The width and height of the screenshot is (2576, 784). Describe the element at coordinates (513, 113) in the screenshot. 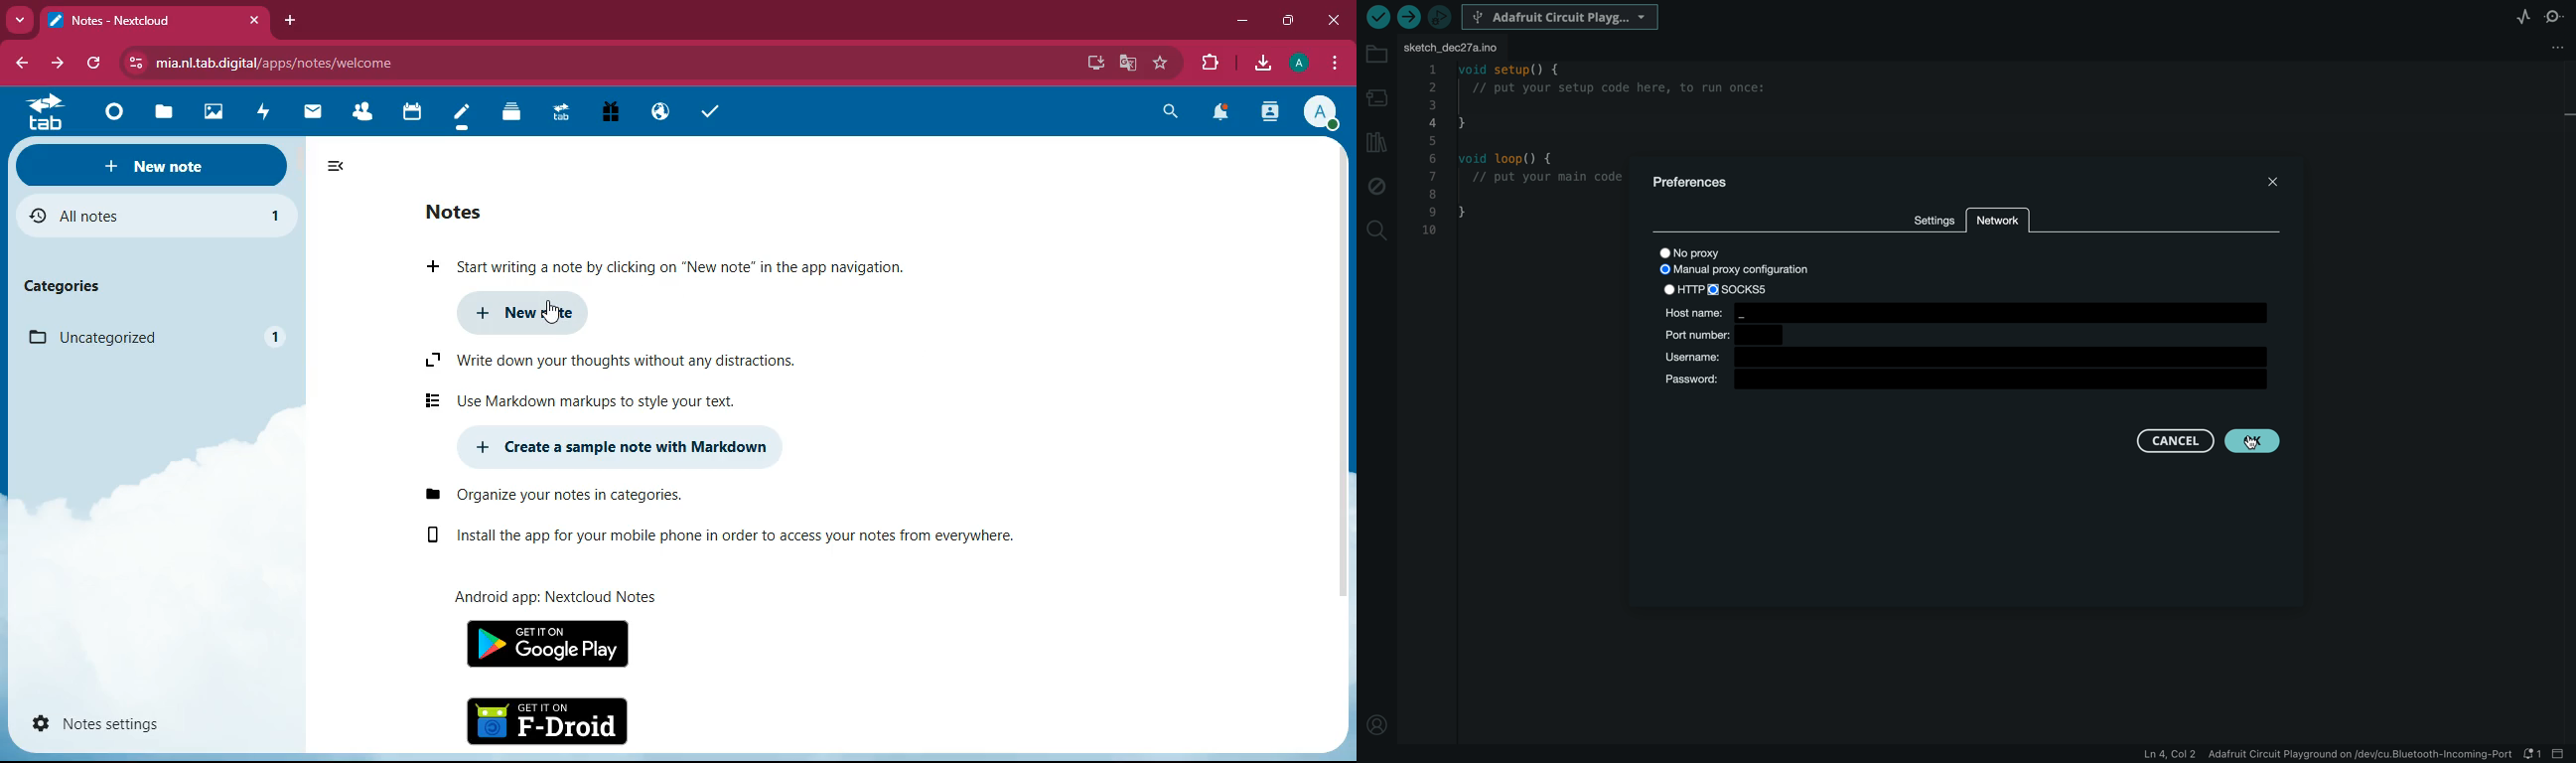

I see `layers` at that location.